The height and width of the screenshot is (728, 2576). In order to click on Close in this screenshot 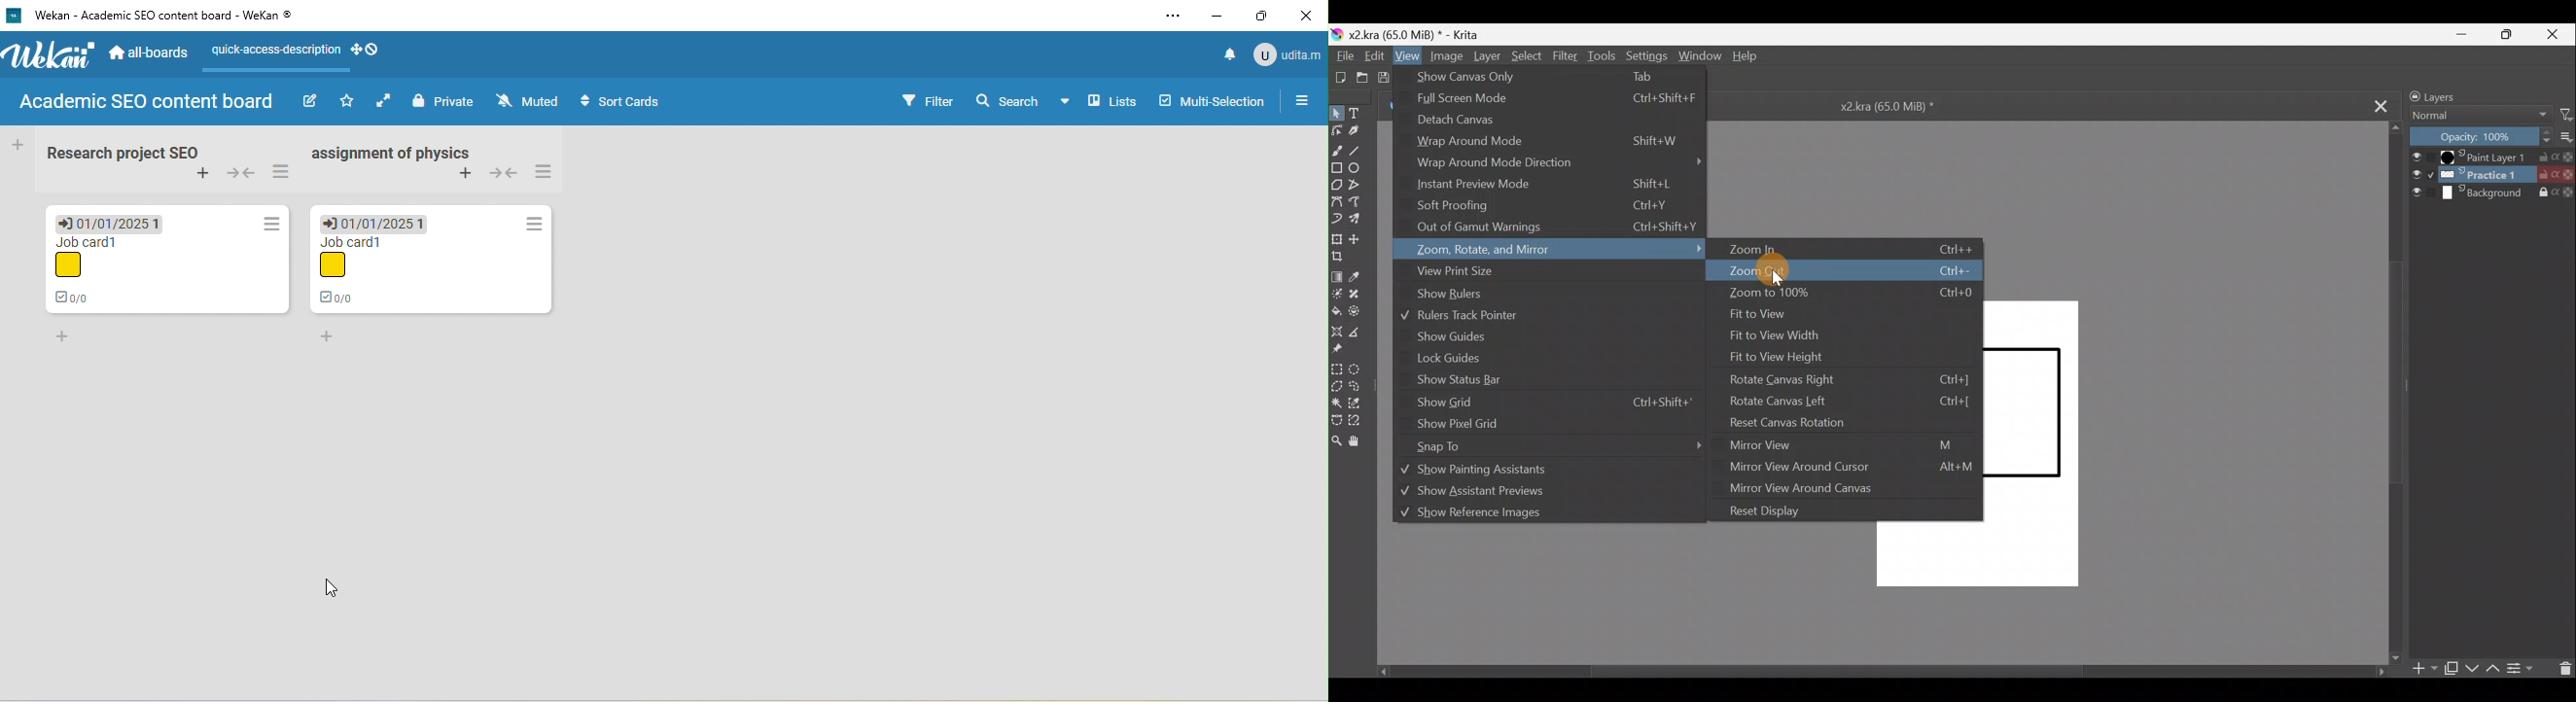, I will do `click(2556, 33)`.